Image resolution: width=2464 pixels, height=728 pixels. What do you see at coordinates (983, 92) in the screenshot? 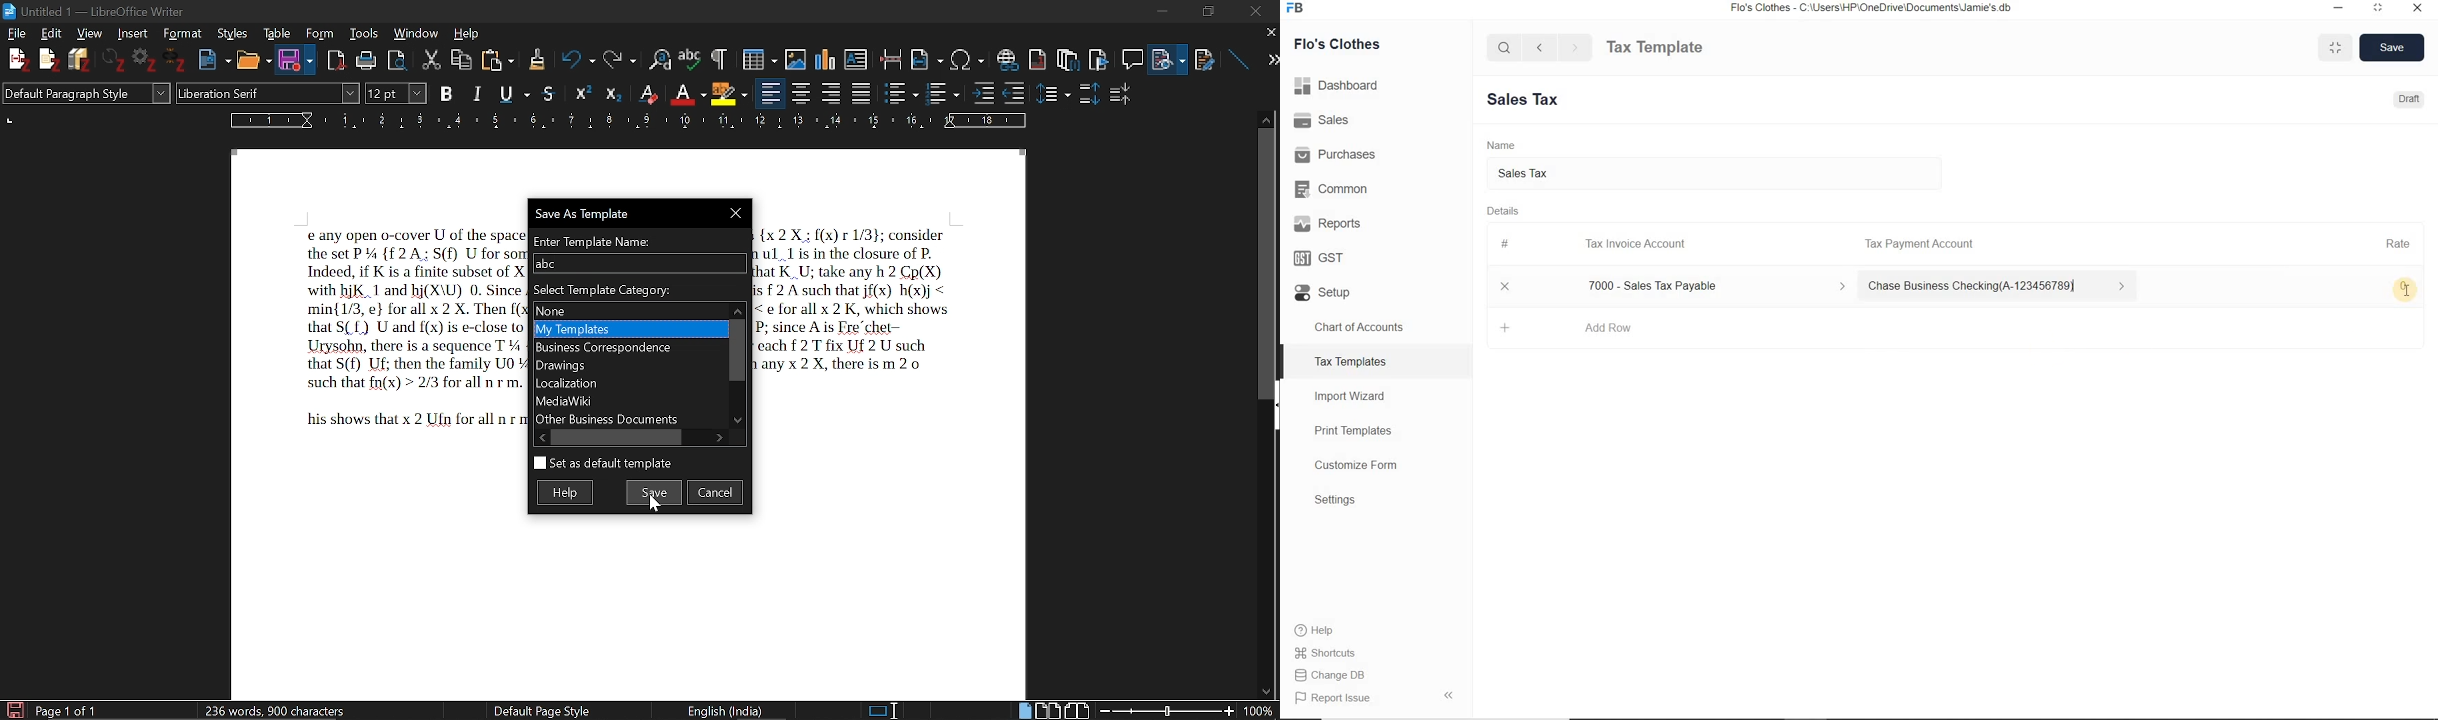
I see `` at bounding box center [983, 92].